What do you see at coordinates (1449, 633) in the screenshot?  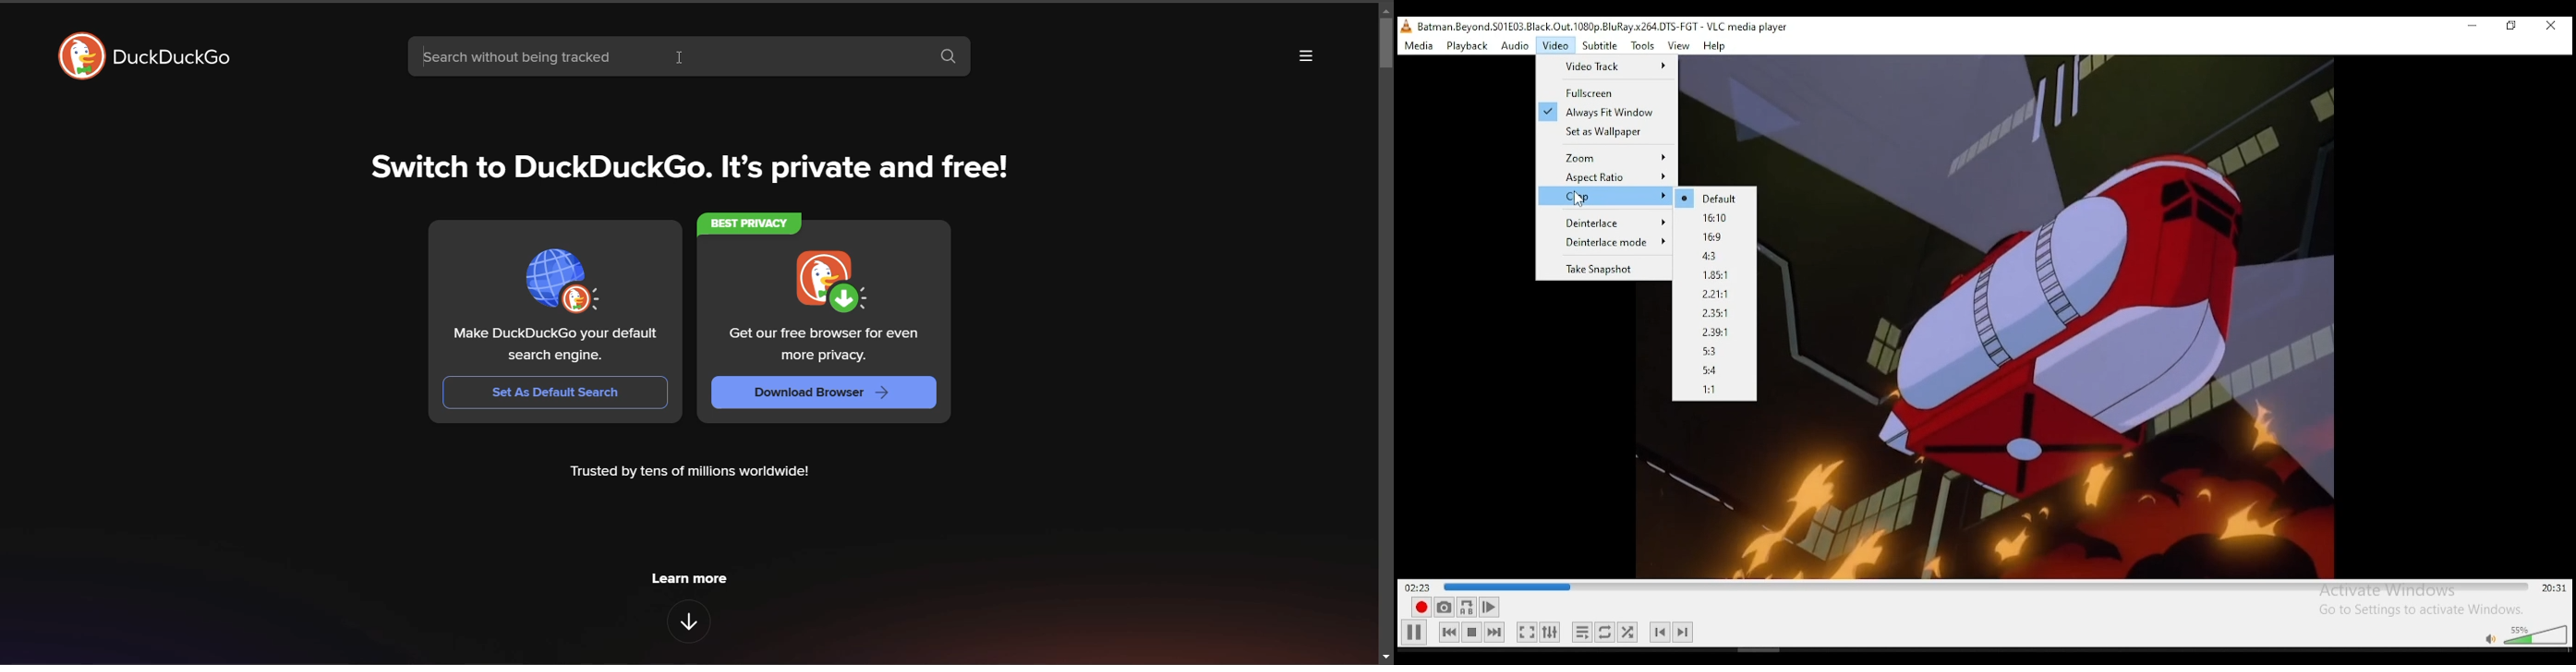 I see `previous media in playlist, skips backward when held` at bounding box center [1449, 633].